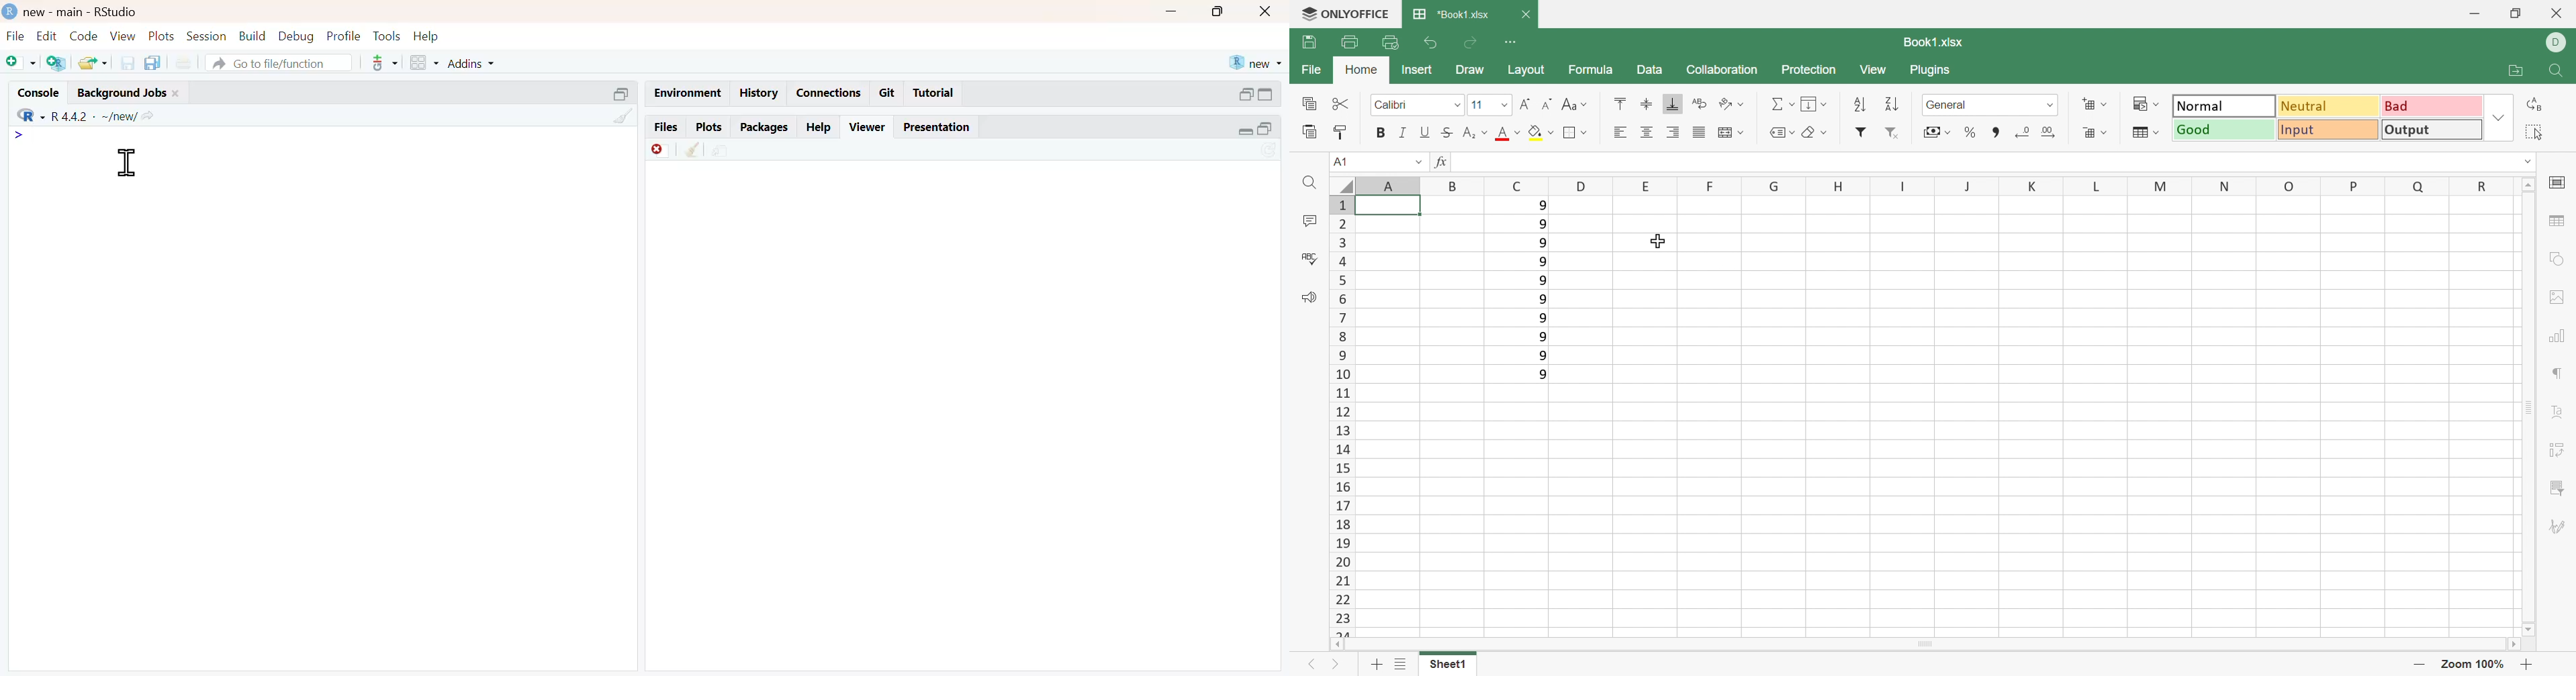 The width and height of the screenshot is (2576, 700). Describe the element at coordinates (2145, 132) in the screenshot. I see `Format table as template` at that location.